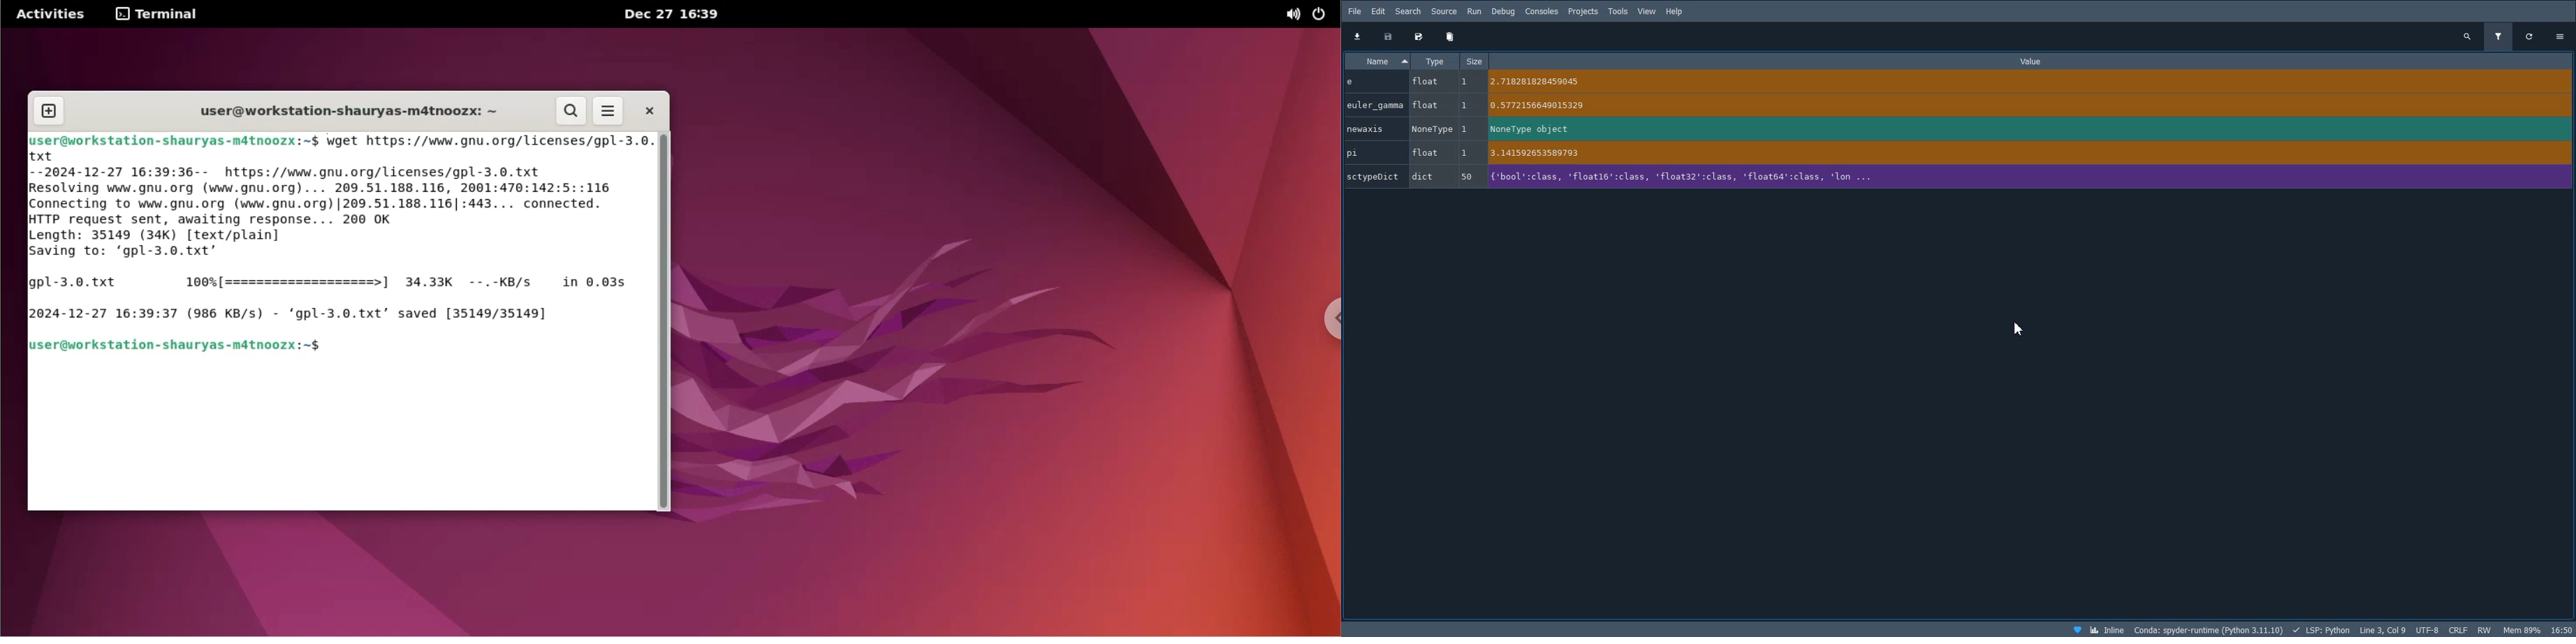  Describe the element at coordinates (1647, 10) in the screenshot. I see `View` at that location.